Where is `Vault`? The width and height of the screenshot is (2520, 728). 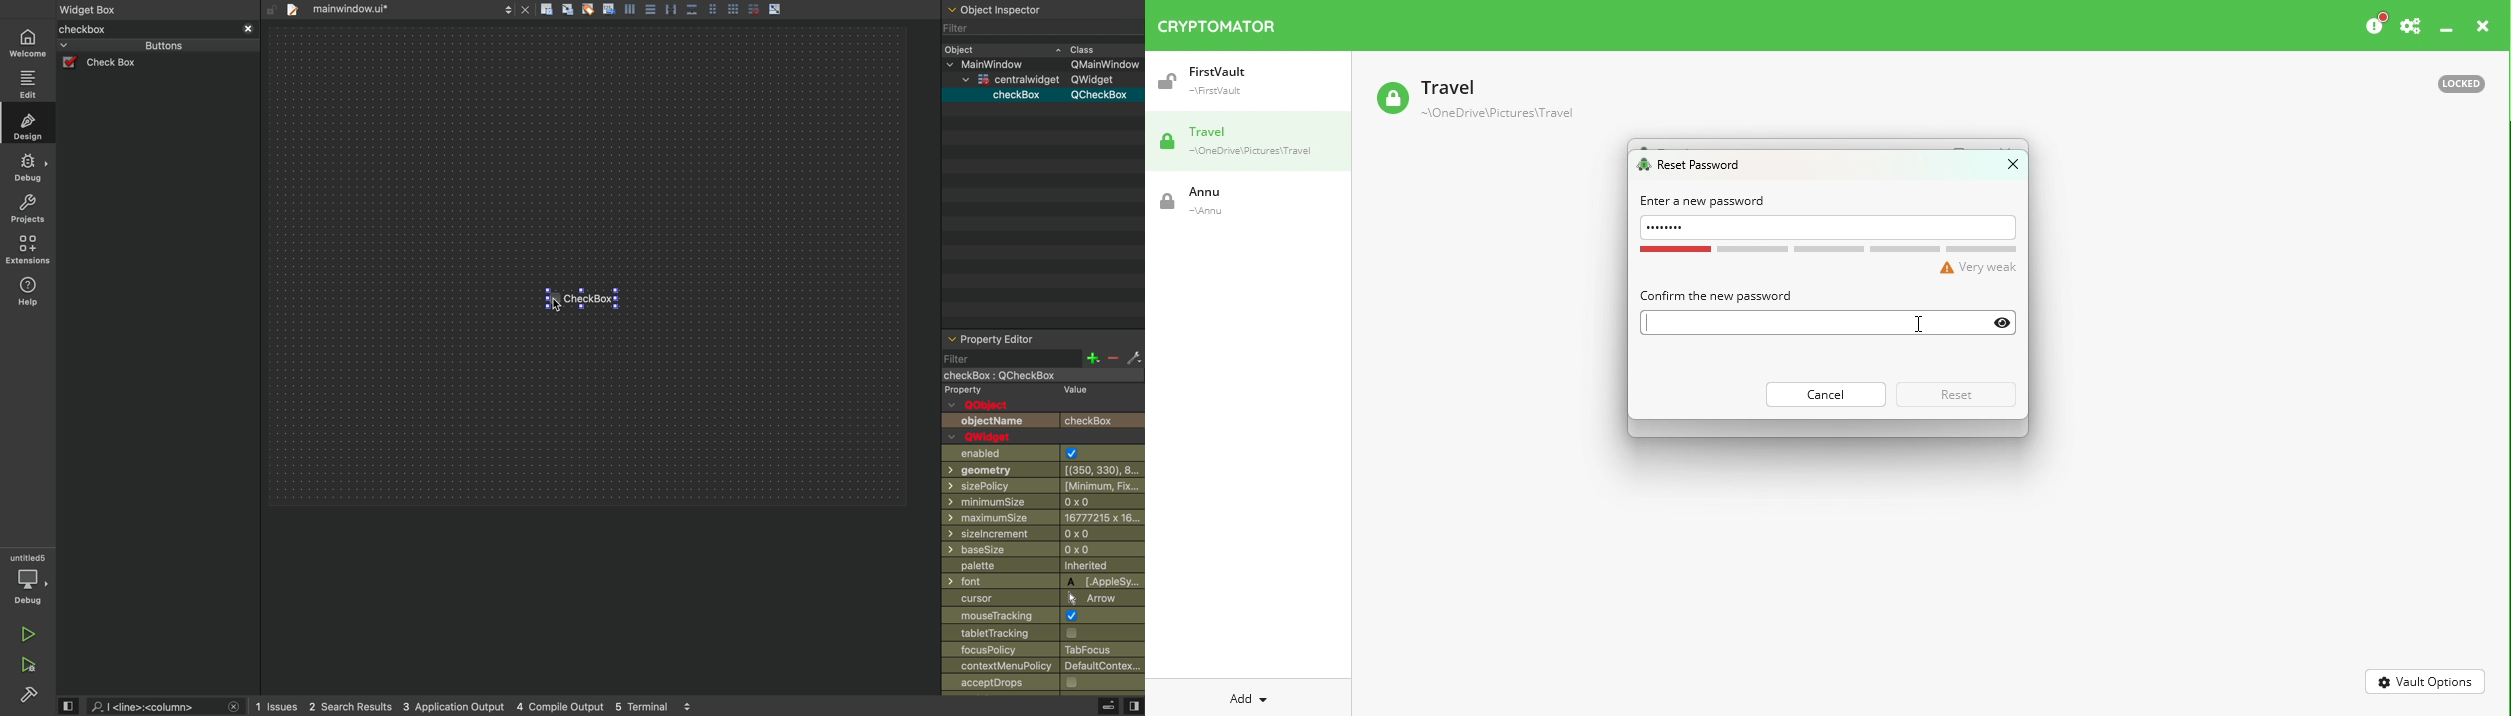 Vault is located at coordinates (1238, 81).